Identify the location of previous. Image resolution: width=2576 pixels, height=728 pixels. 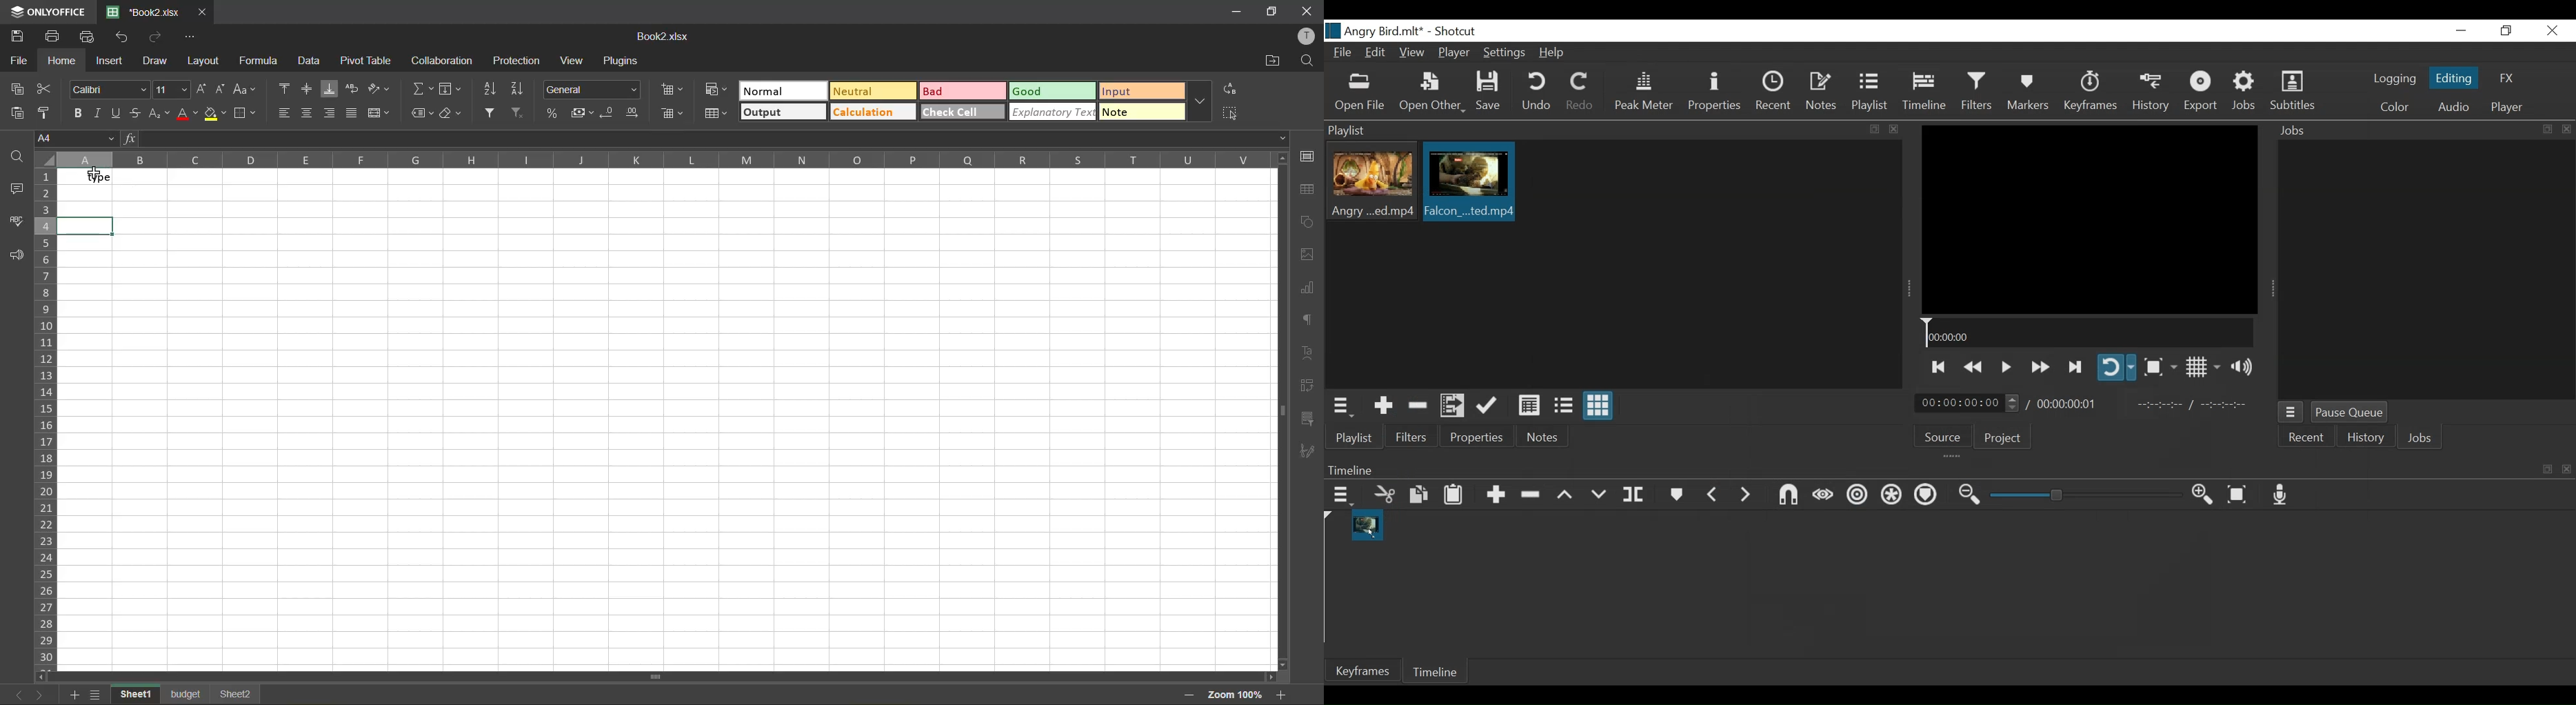
(14, 694).